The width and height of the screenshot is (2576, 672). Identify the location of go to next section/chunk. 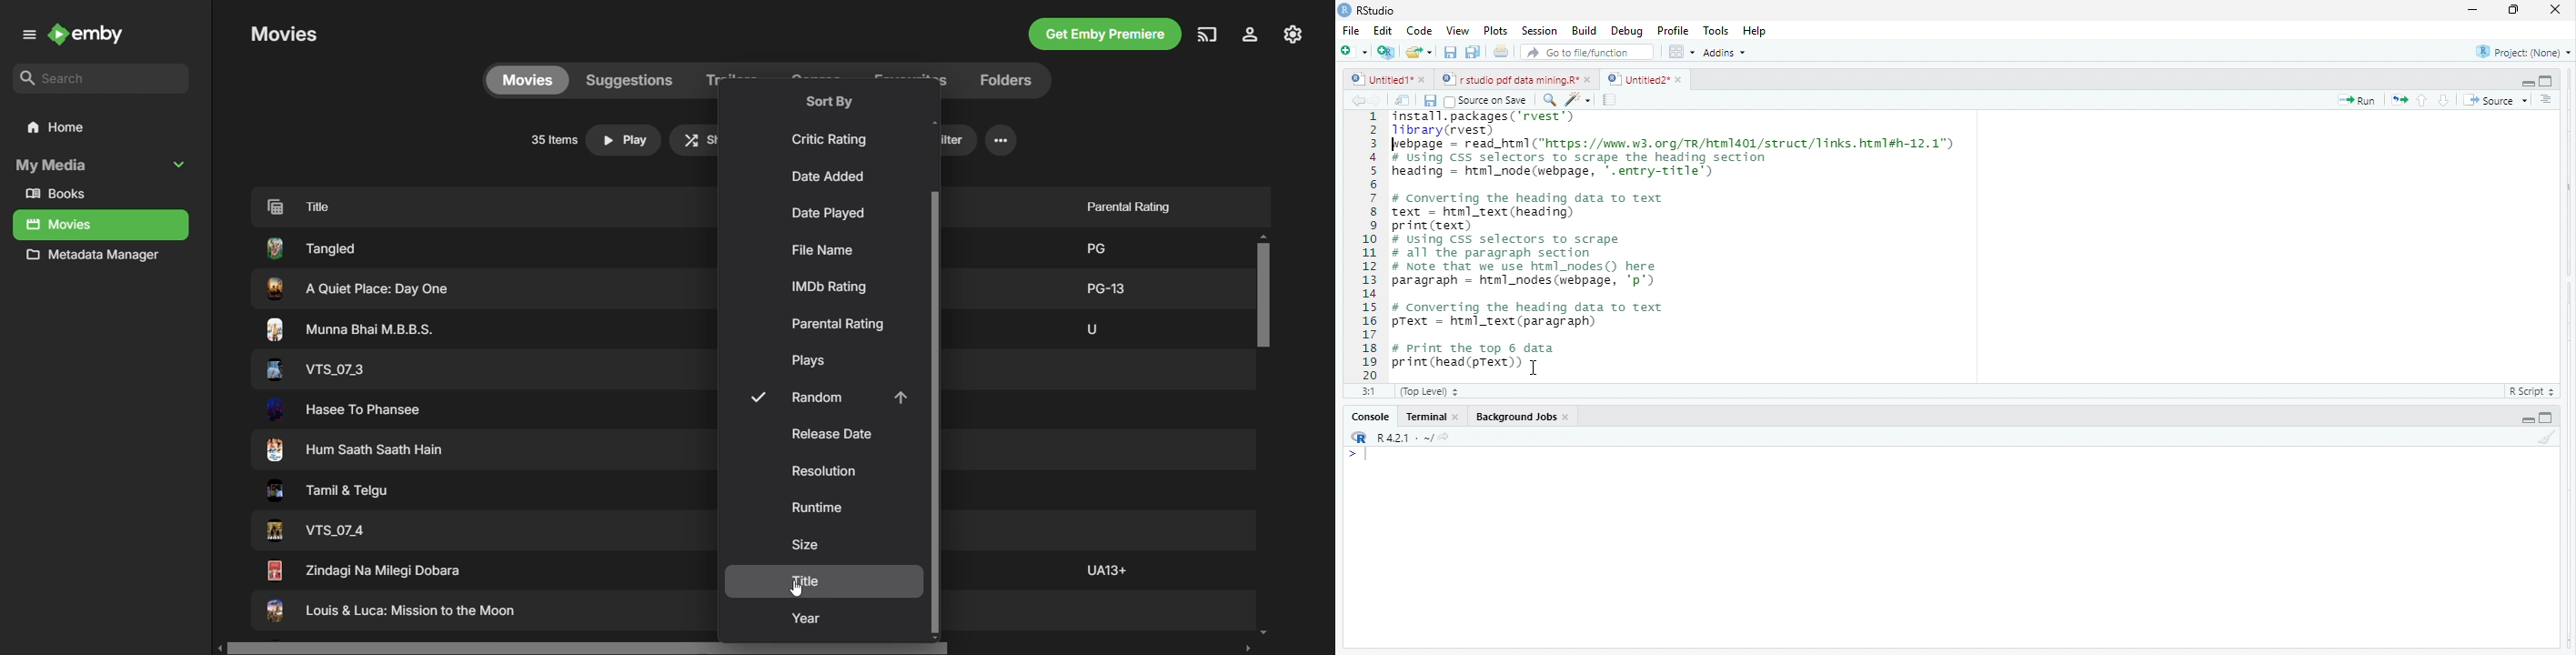
(2445, 100).